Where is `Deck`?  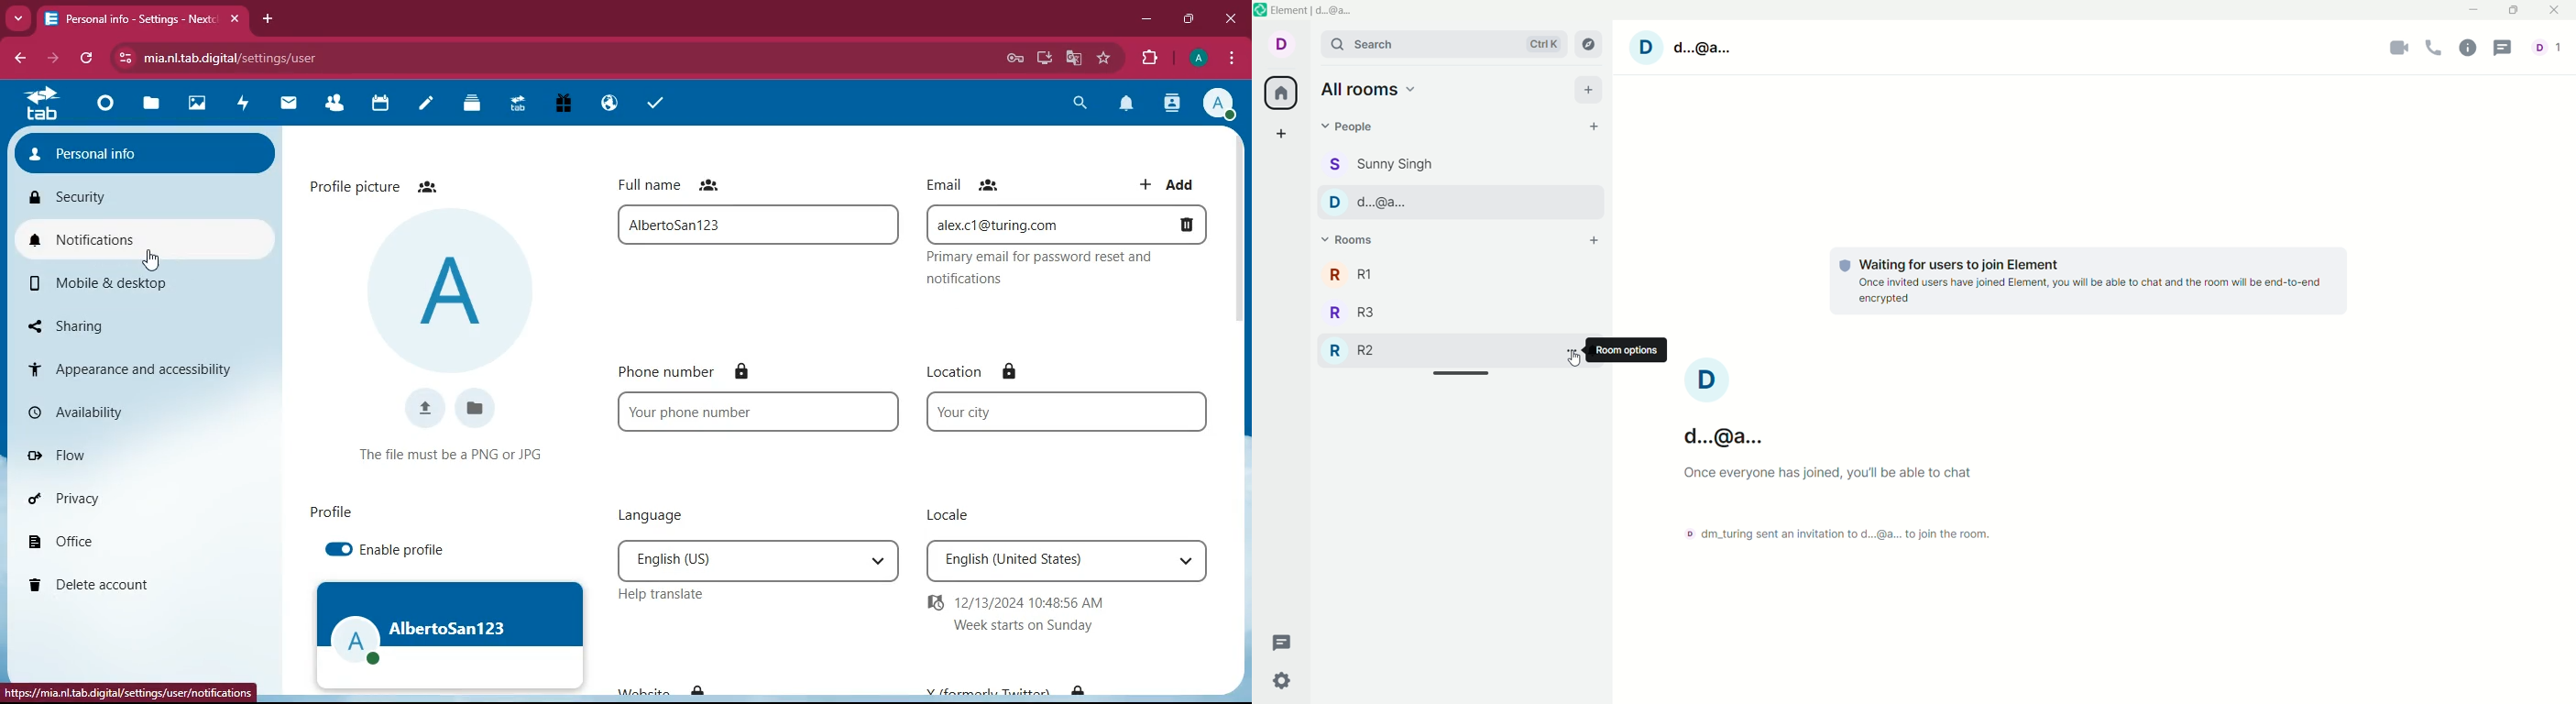 Deck is located at coordinates (474, 105).